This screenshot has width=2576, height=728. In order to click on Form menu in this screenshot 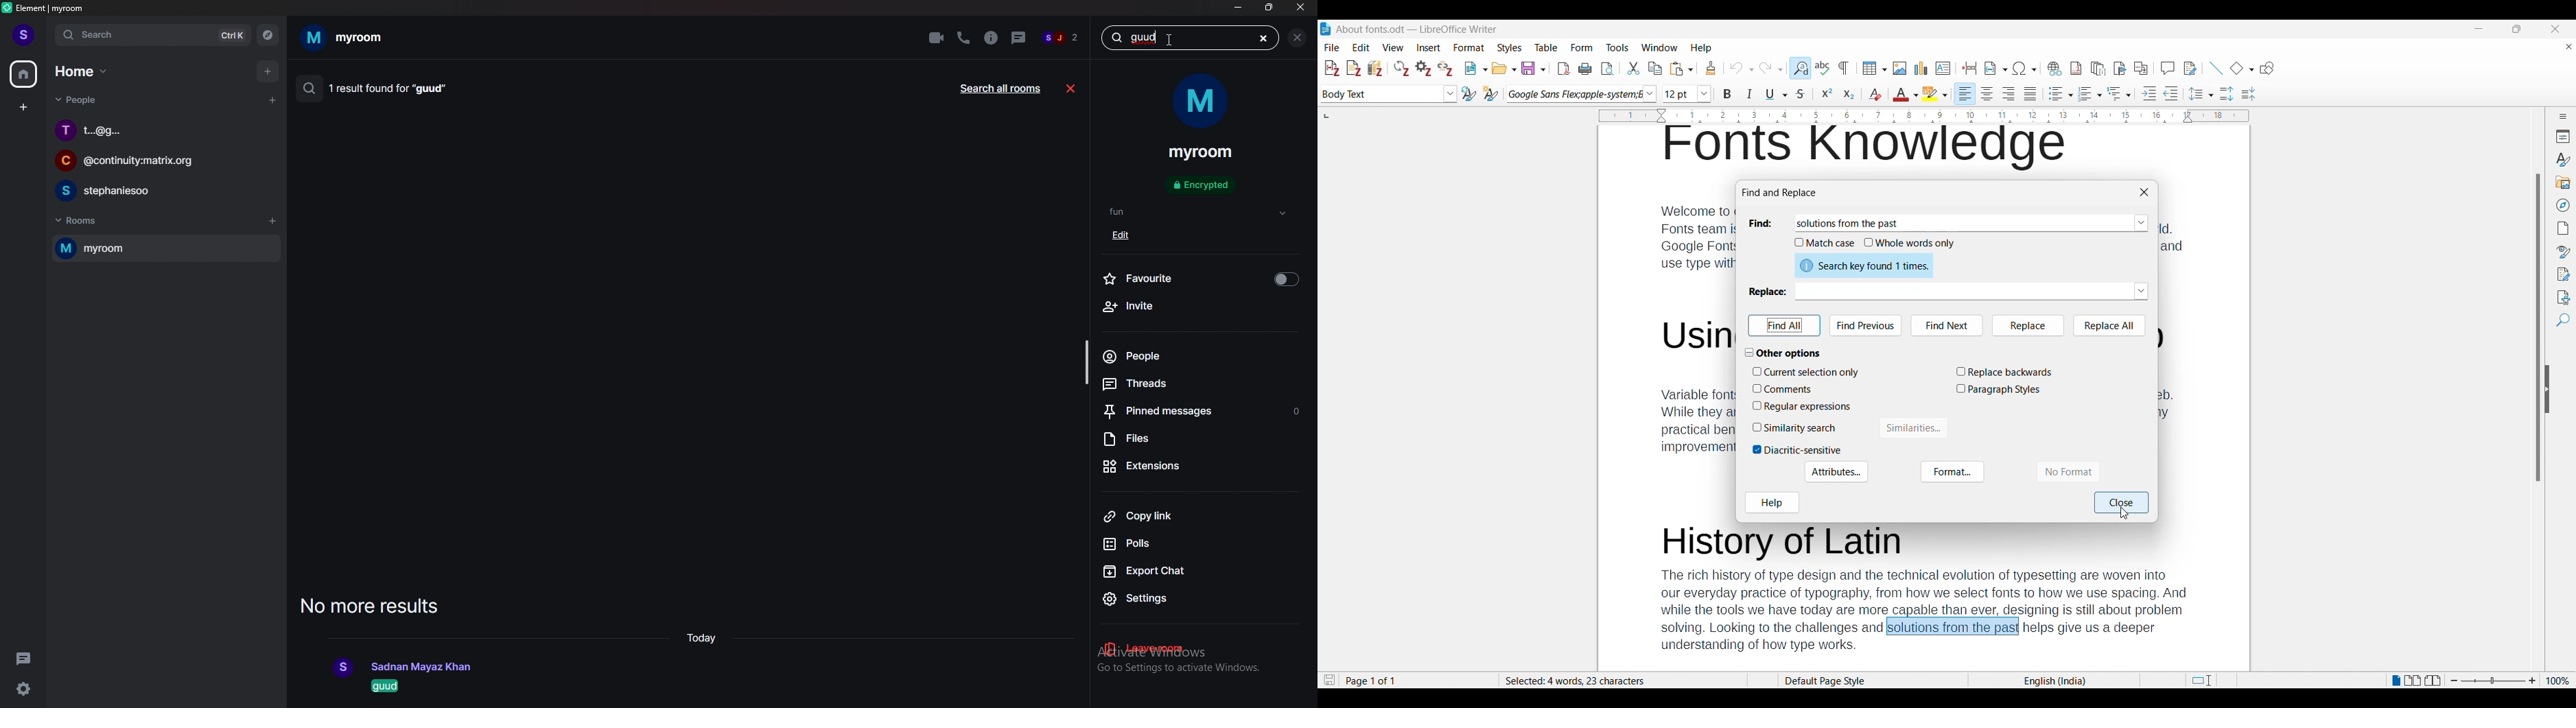, I will do `click(1582, 48)`.